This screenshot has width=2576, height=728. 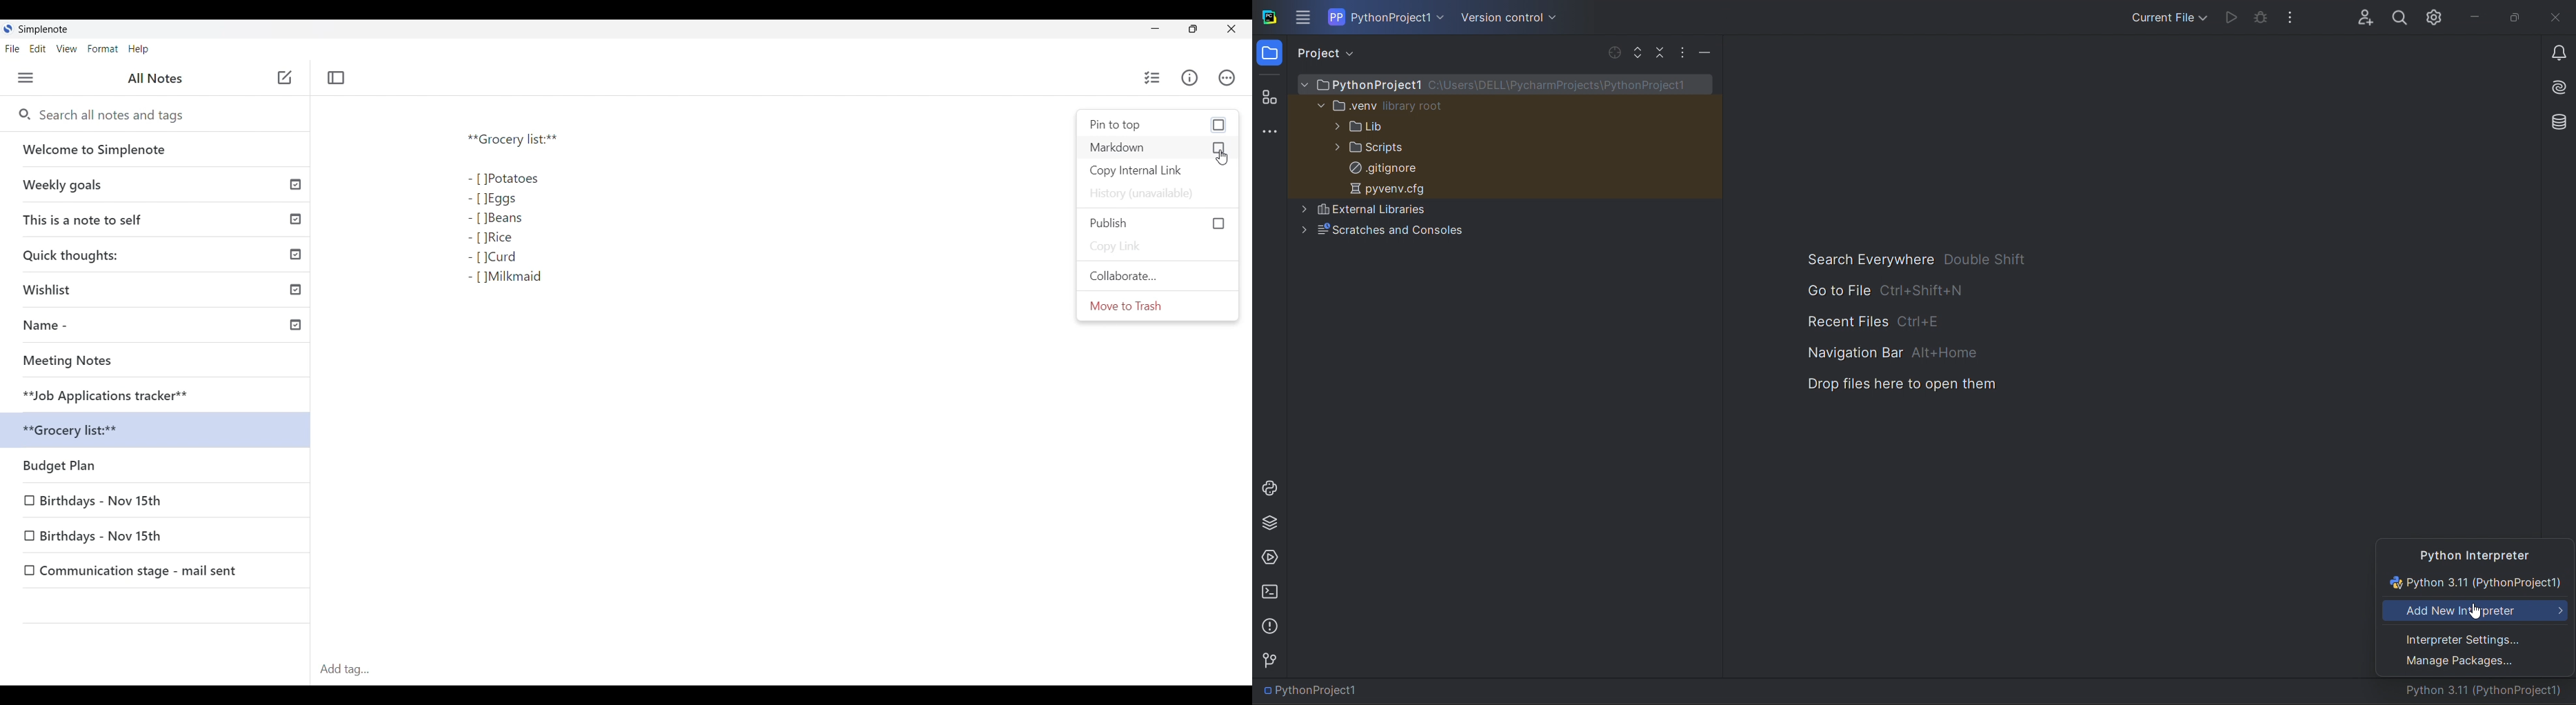 What do you see at coordinates (110, 115) in the screenshot?
I see `Search all notes and tags` at bounding box center [110, 115].